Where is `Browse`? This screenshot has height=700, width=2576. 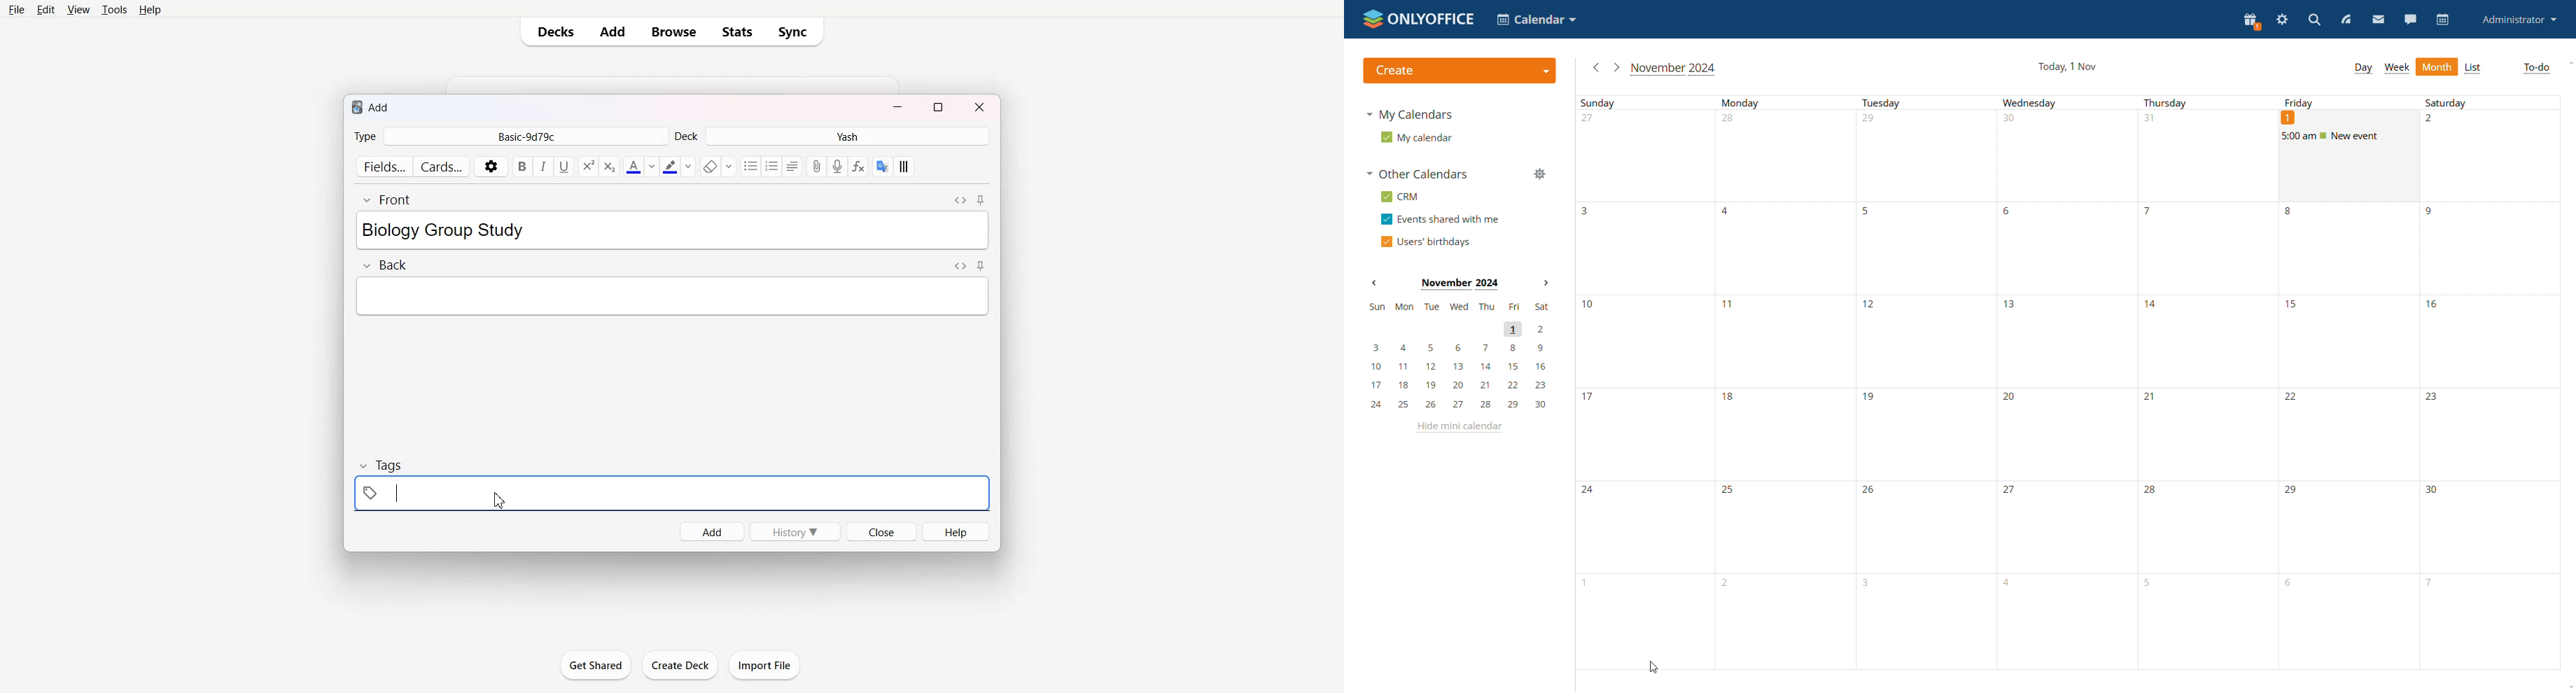
Browse is located at coordinates (672, 31).